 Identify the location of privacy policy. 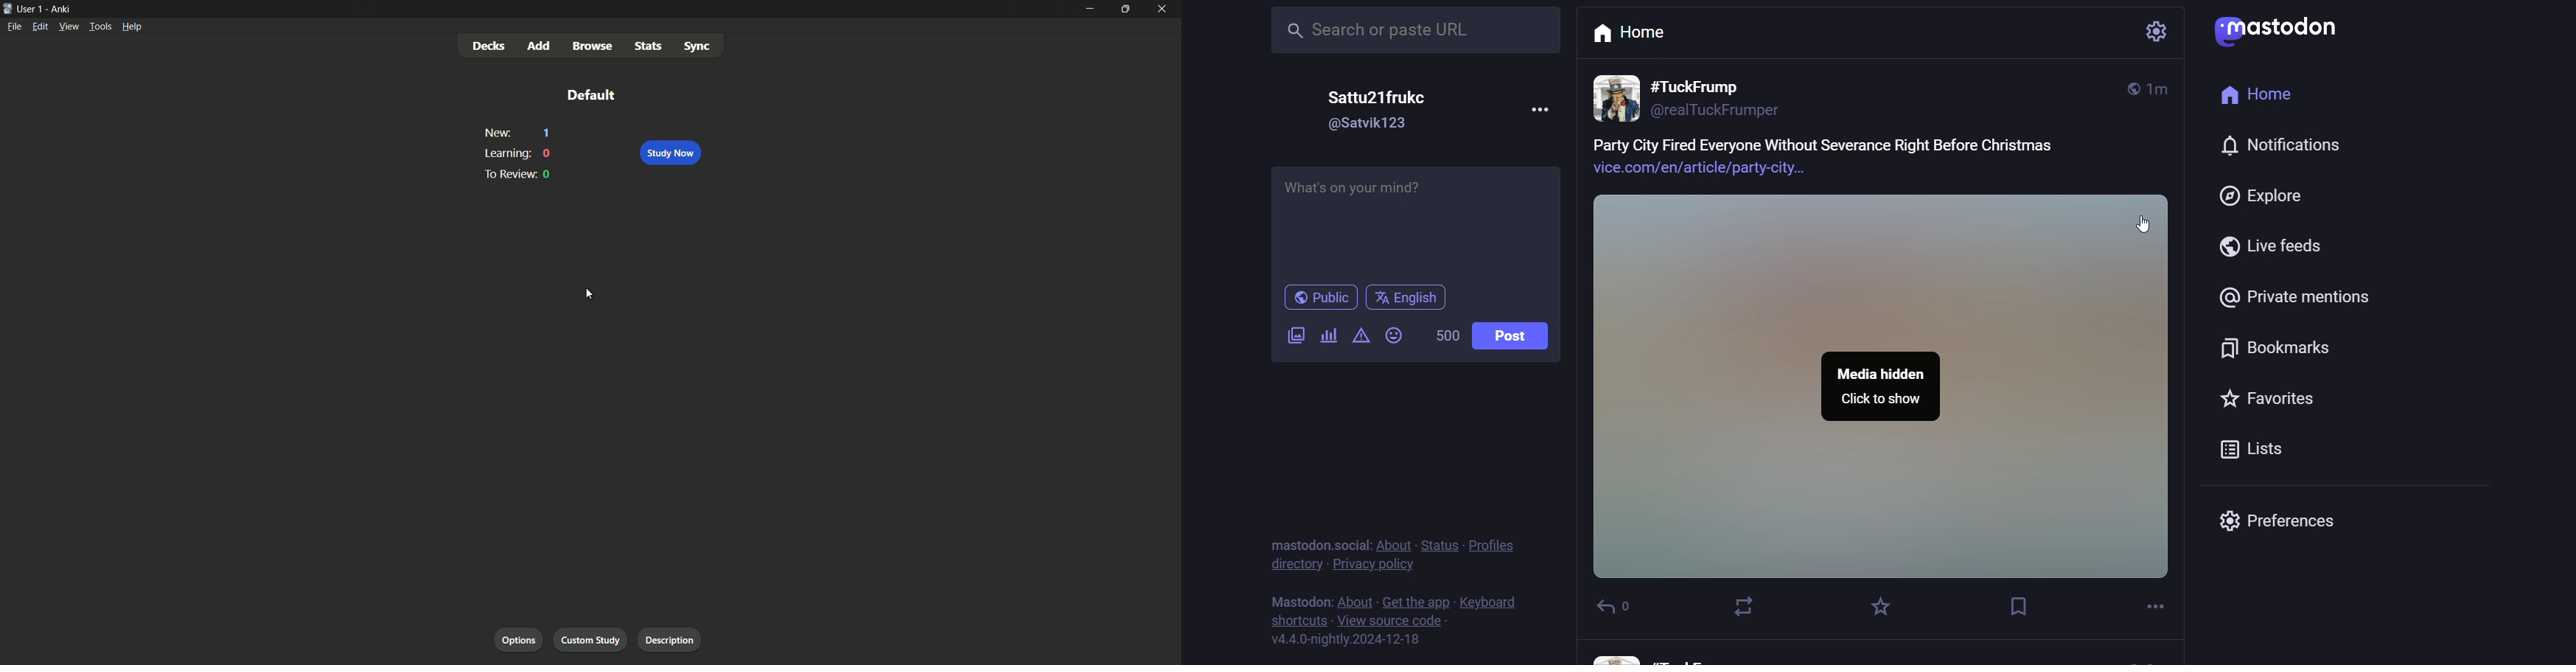
(1383, 565).